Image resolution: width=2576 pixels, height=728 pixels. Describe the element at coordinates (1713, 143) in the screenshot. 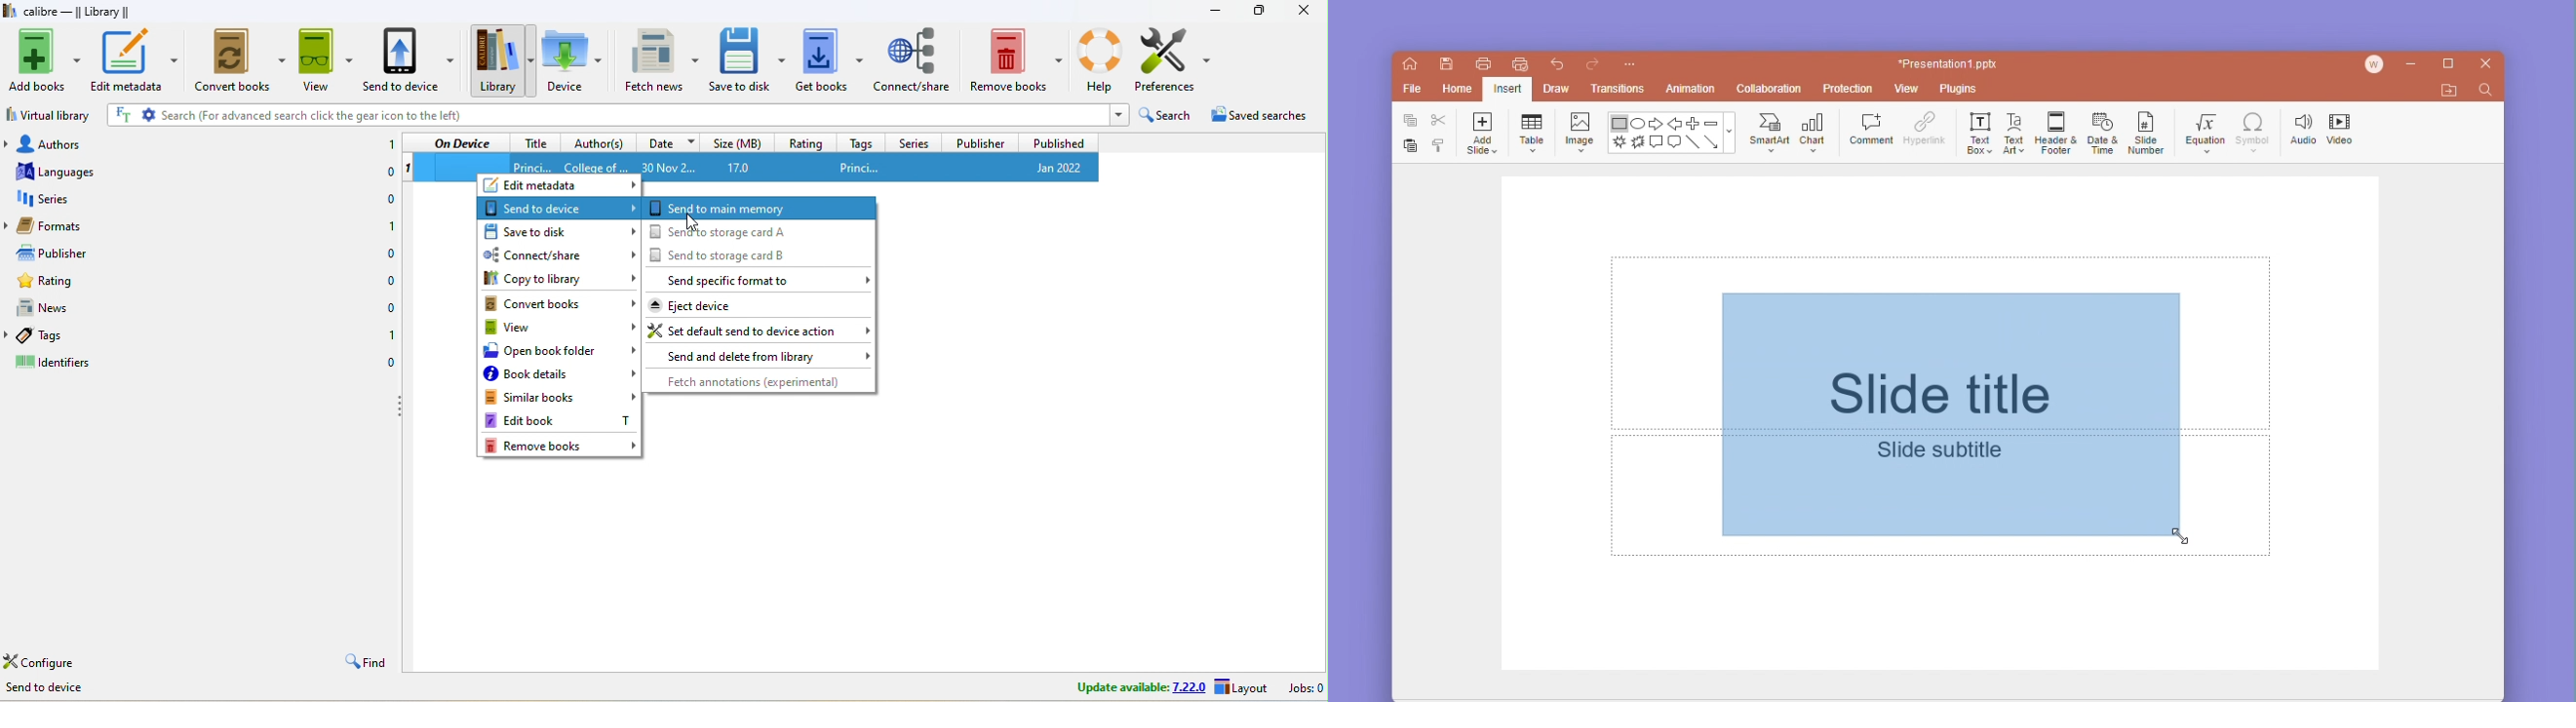

I see `arrow line` at that location.